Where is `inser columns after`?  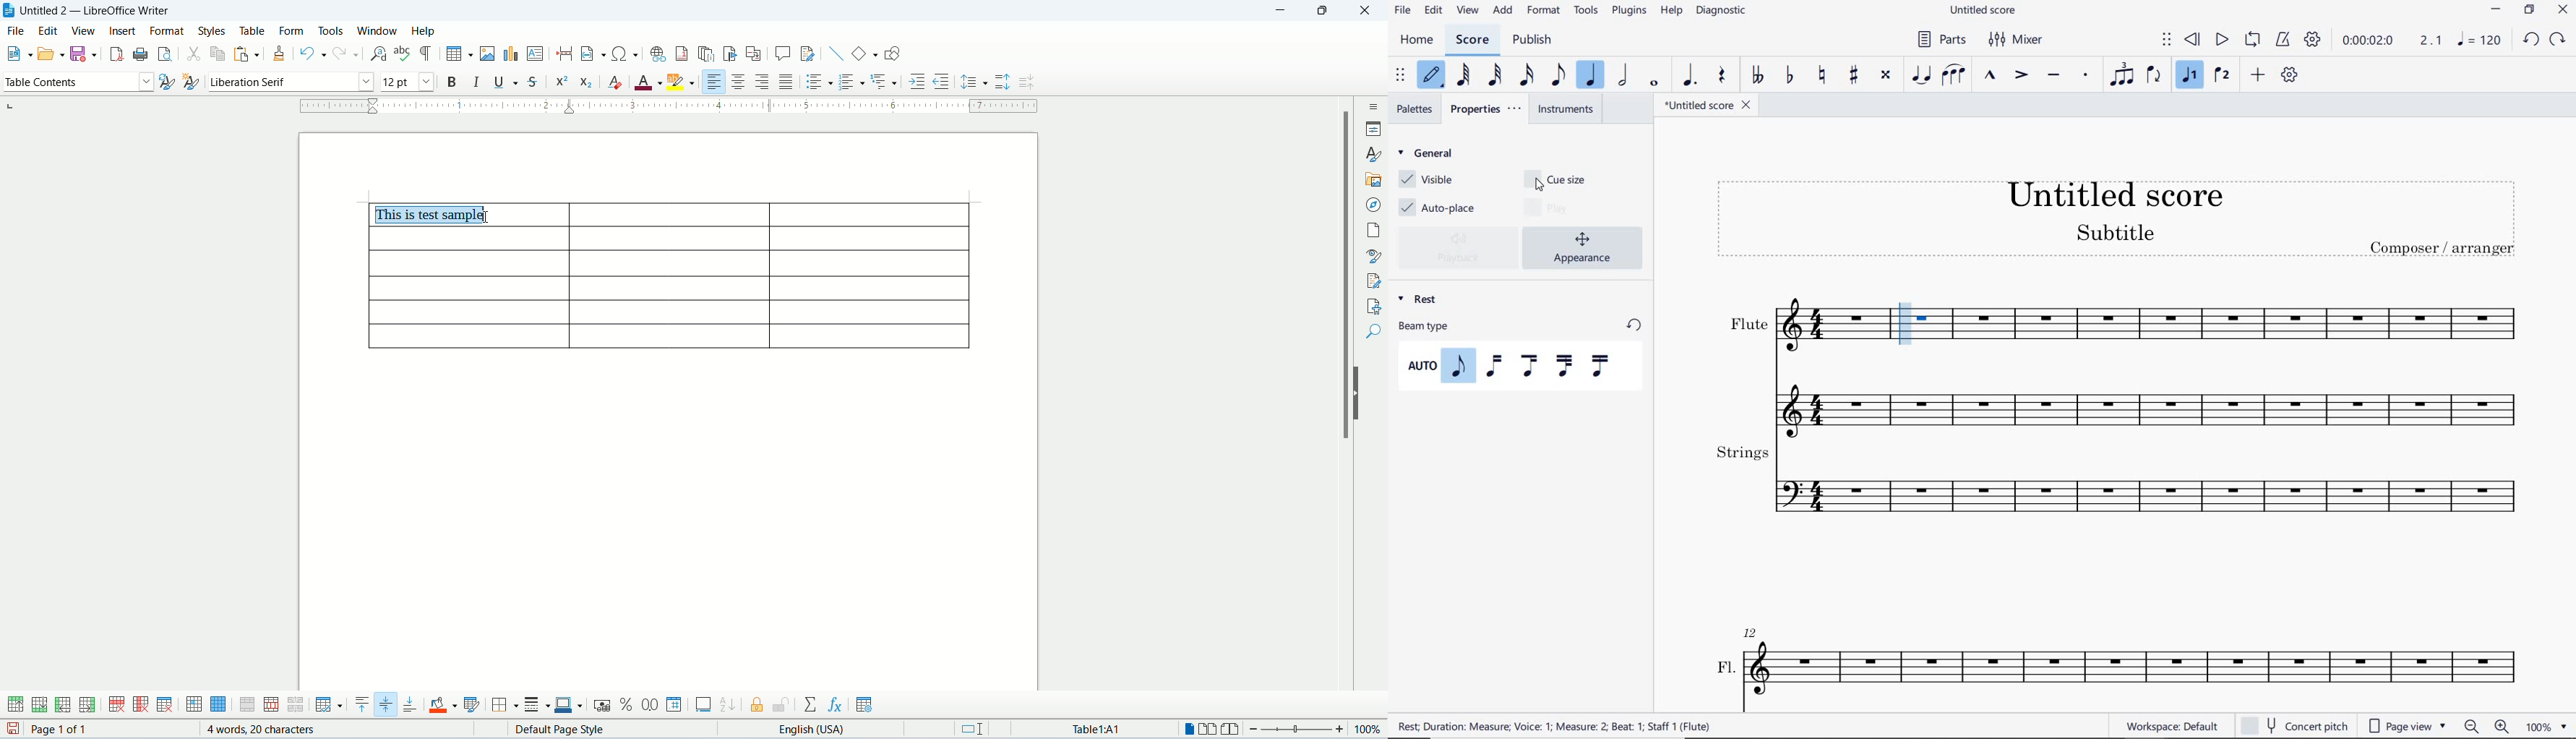
inser columns after is located at coordinates (86, 705).